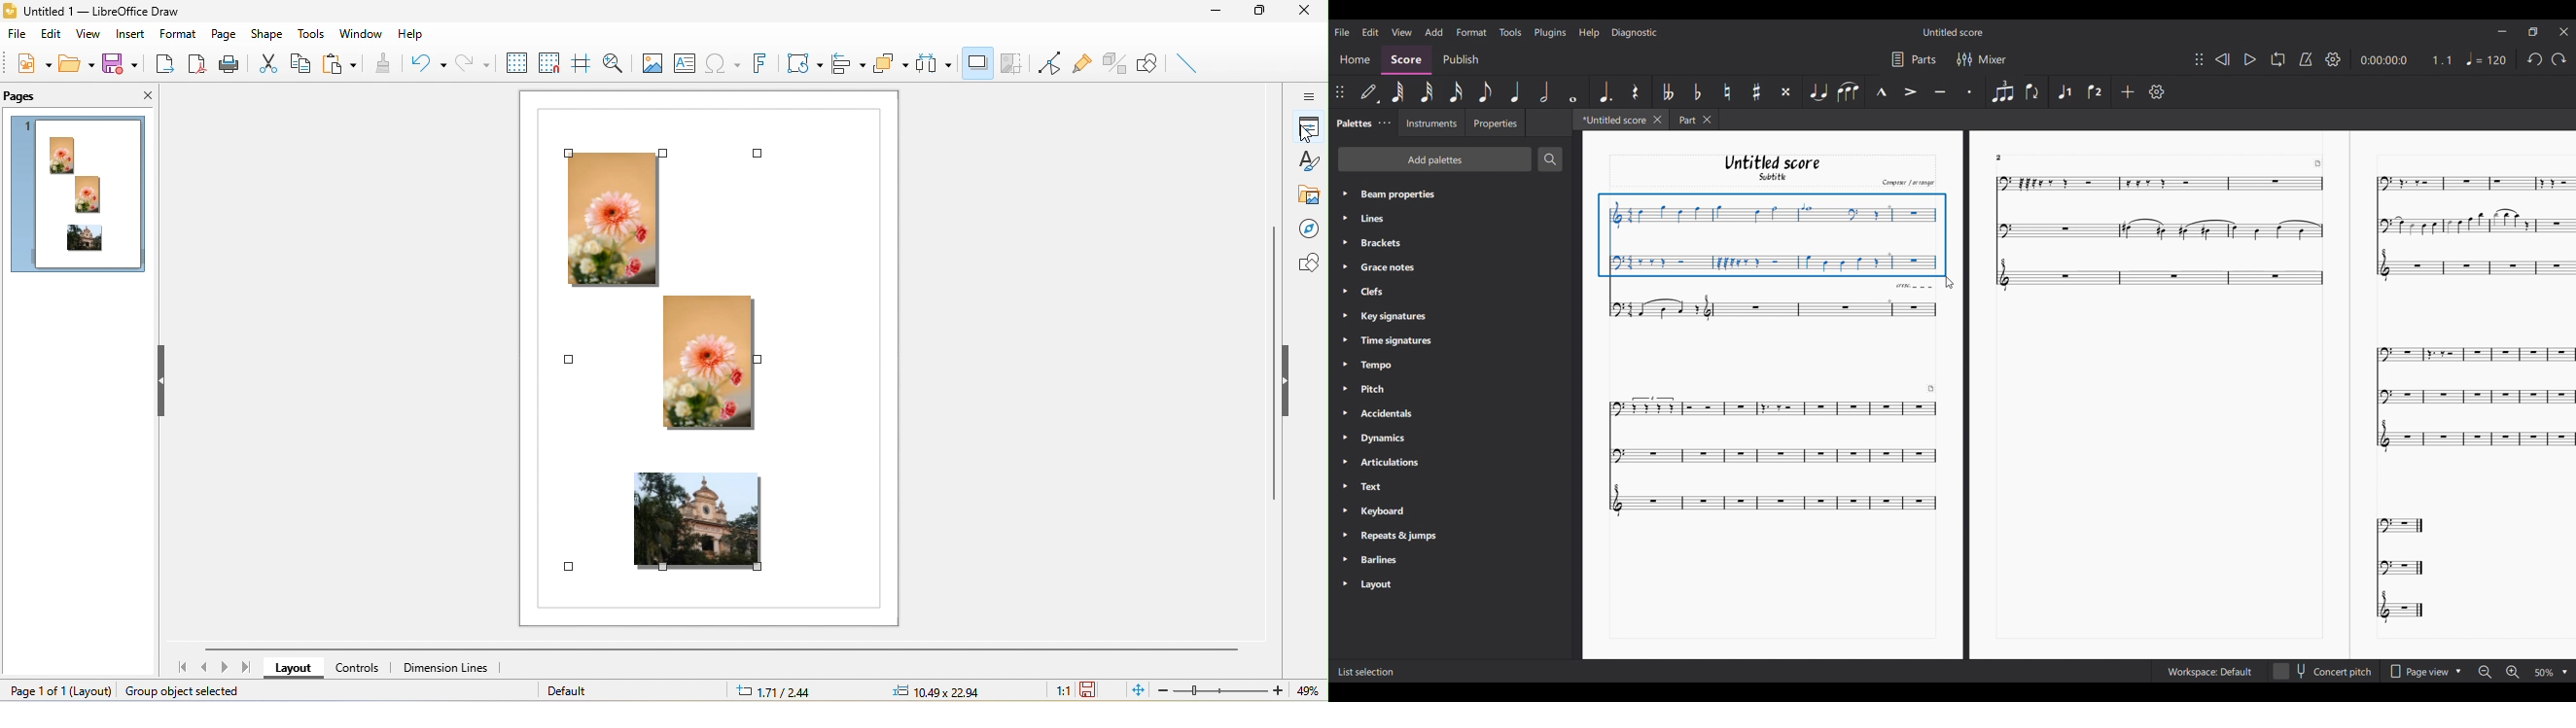  I want to click on , so click(2159, 229).